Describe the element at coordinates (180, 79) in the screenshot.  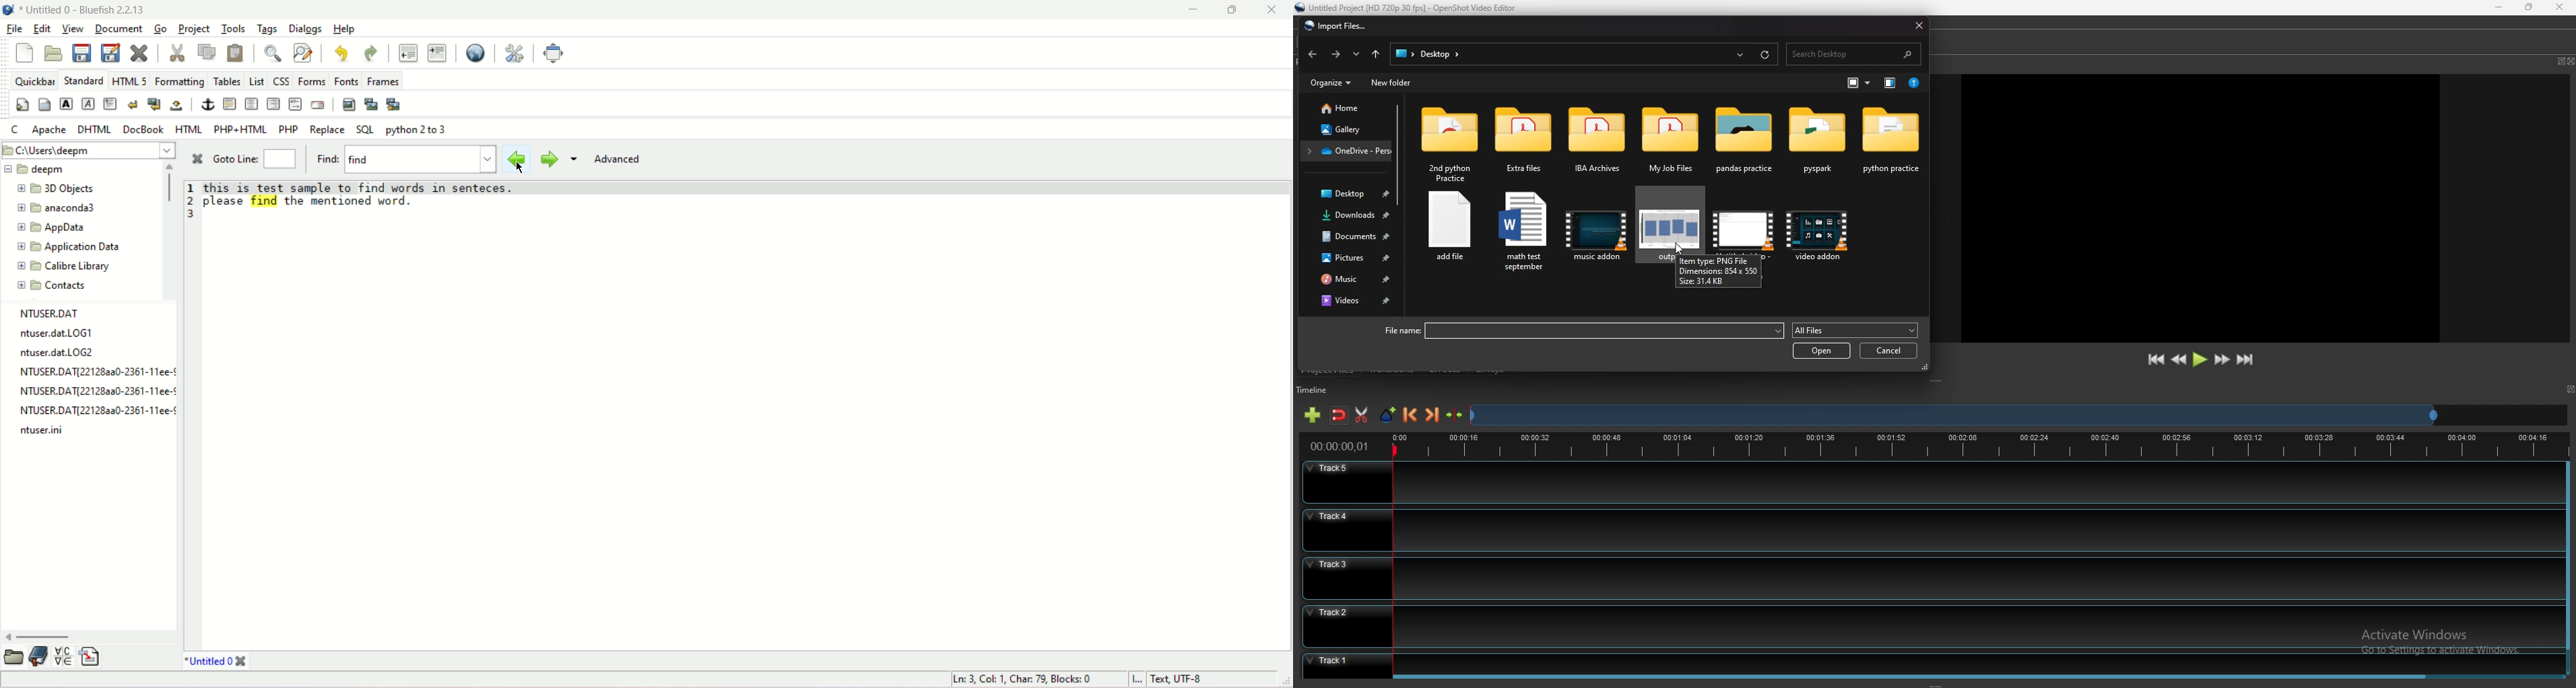
I see `formatting` at that location.